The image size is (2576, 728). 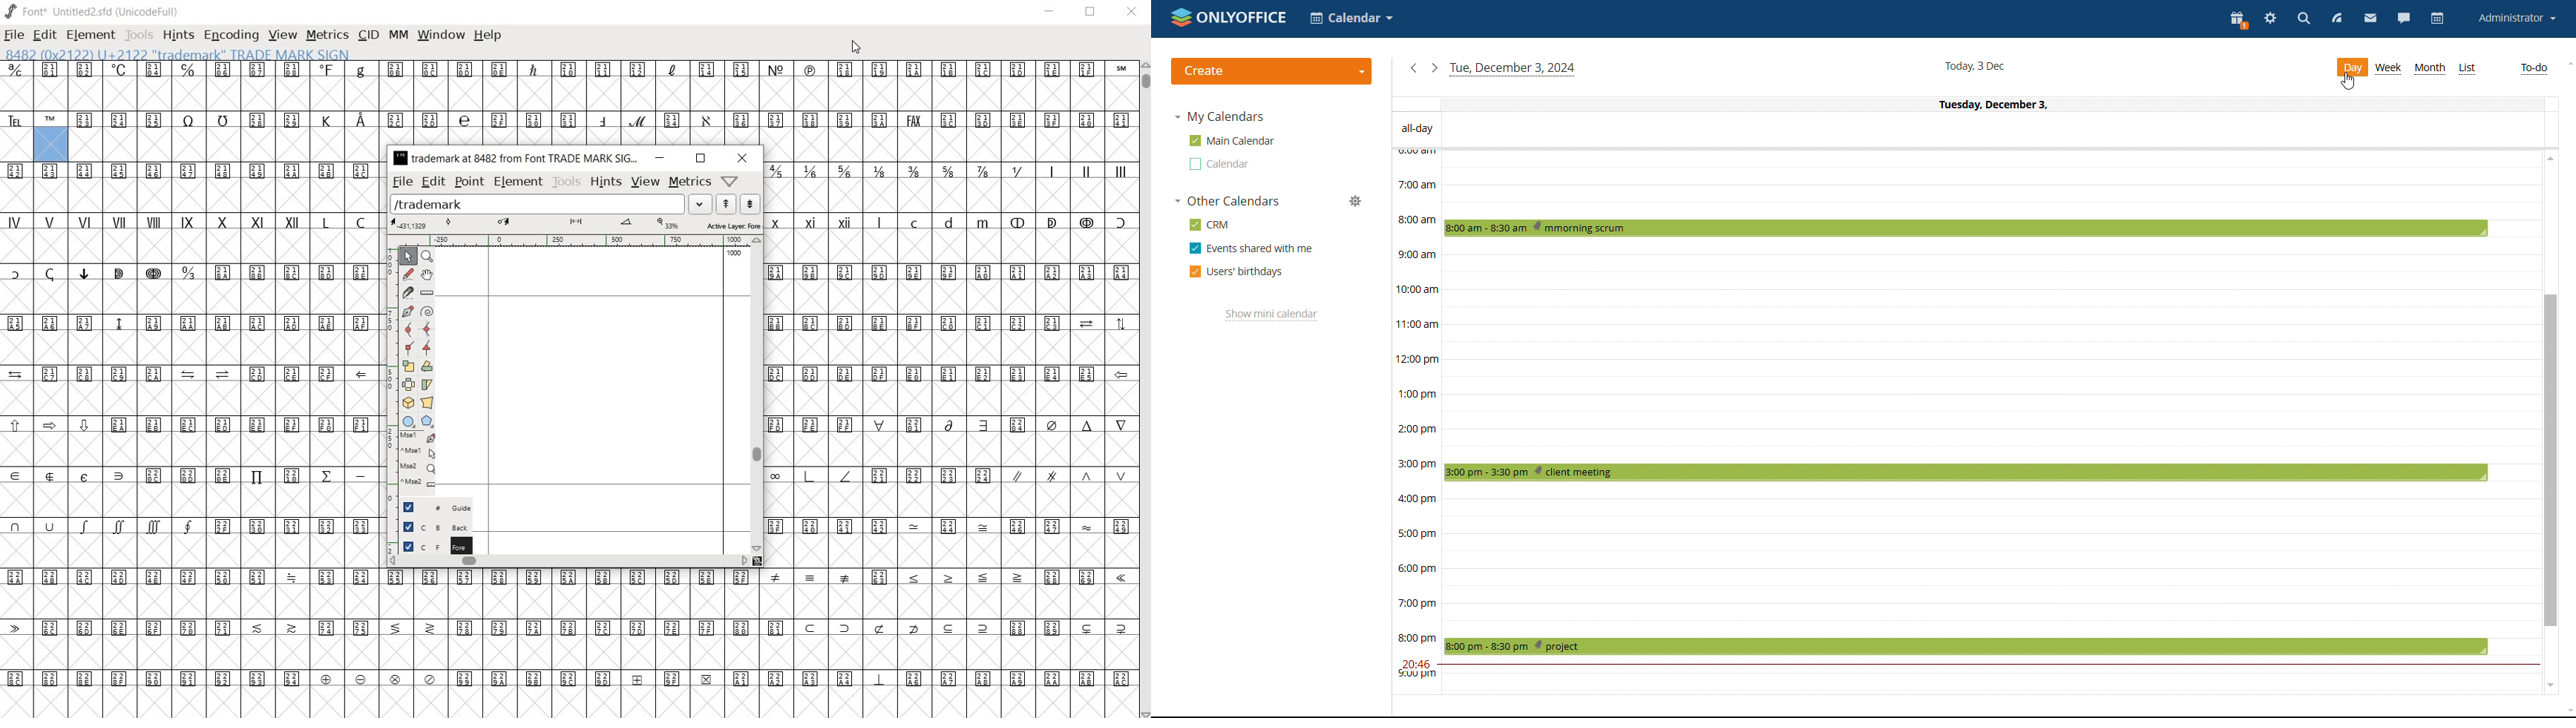 What do you see at coordinates (1087, 186) in the screenshot?
I see `roman characters` at bounding box center [1087, 186].